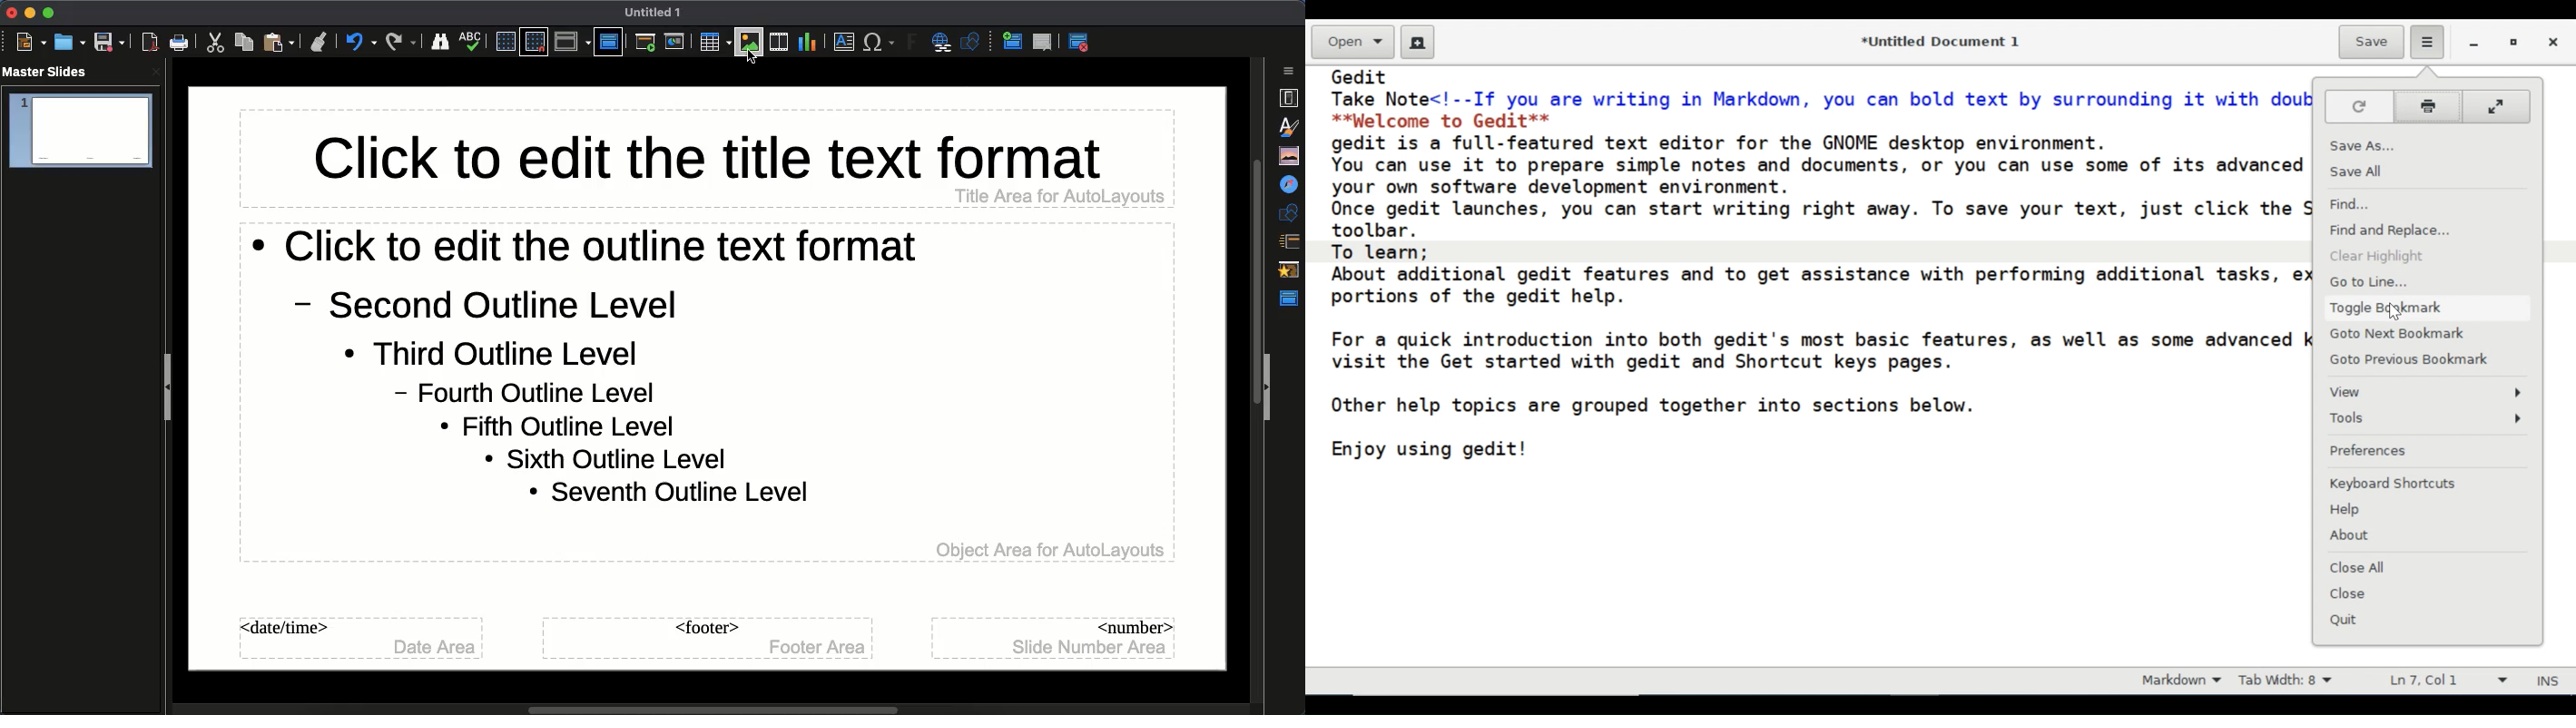  I want to click on Create a new document, so click(1418, 42).